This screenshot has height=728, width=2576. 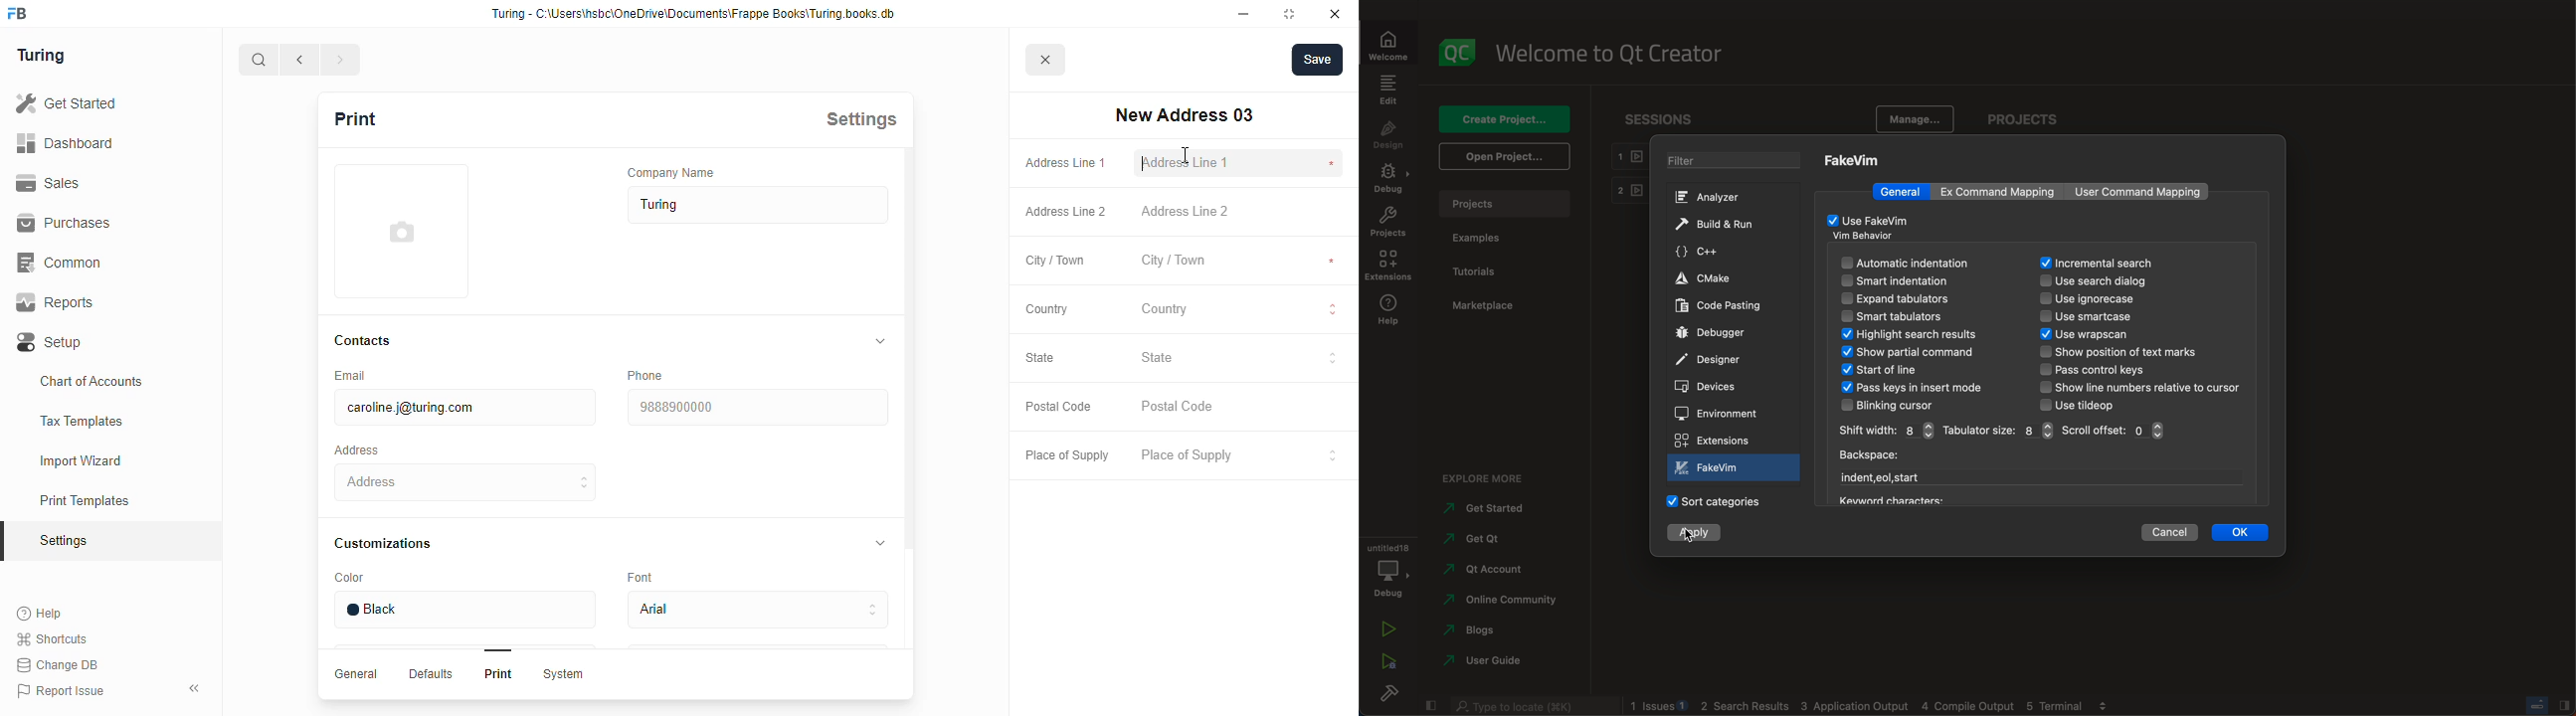 What do you see at coordinates (1487, 270) in the screenshot?
I see `tutorials` at bounding box center [1487, 270].